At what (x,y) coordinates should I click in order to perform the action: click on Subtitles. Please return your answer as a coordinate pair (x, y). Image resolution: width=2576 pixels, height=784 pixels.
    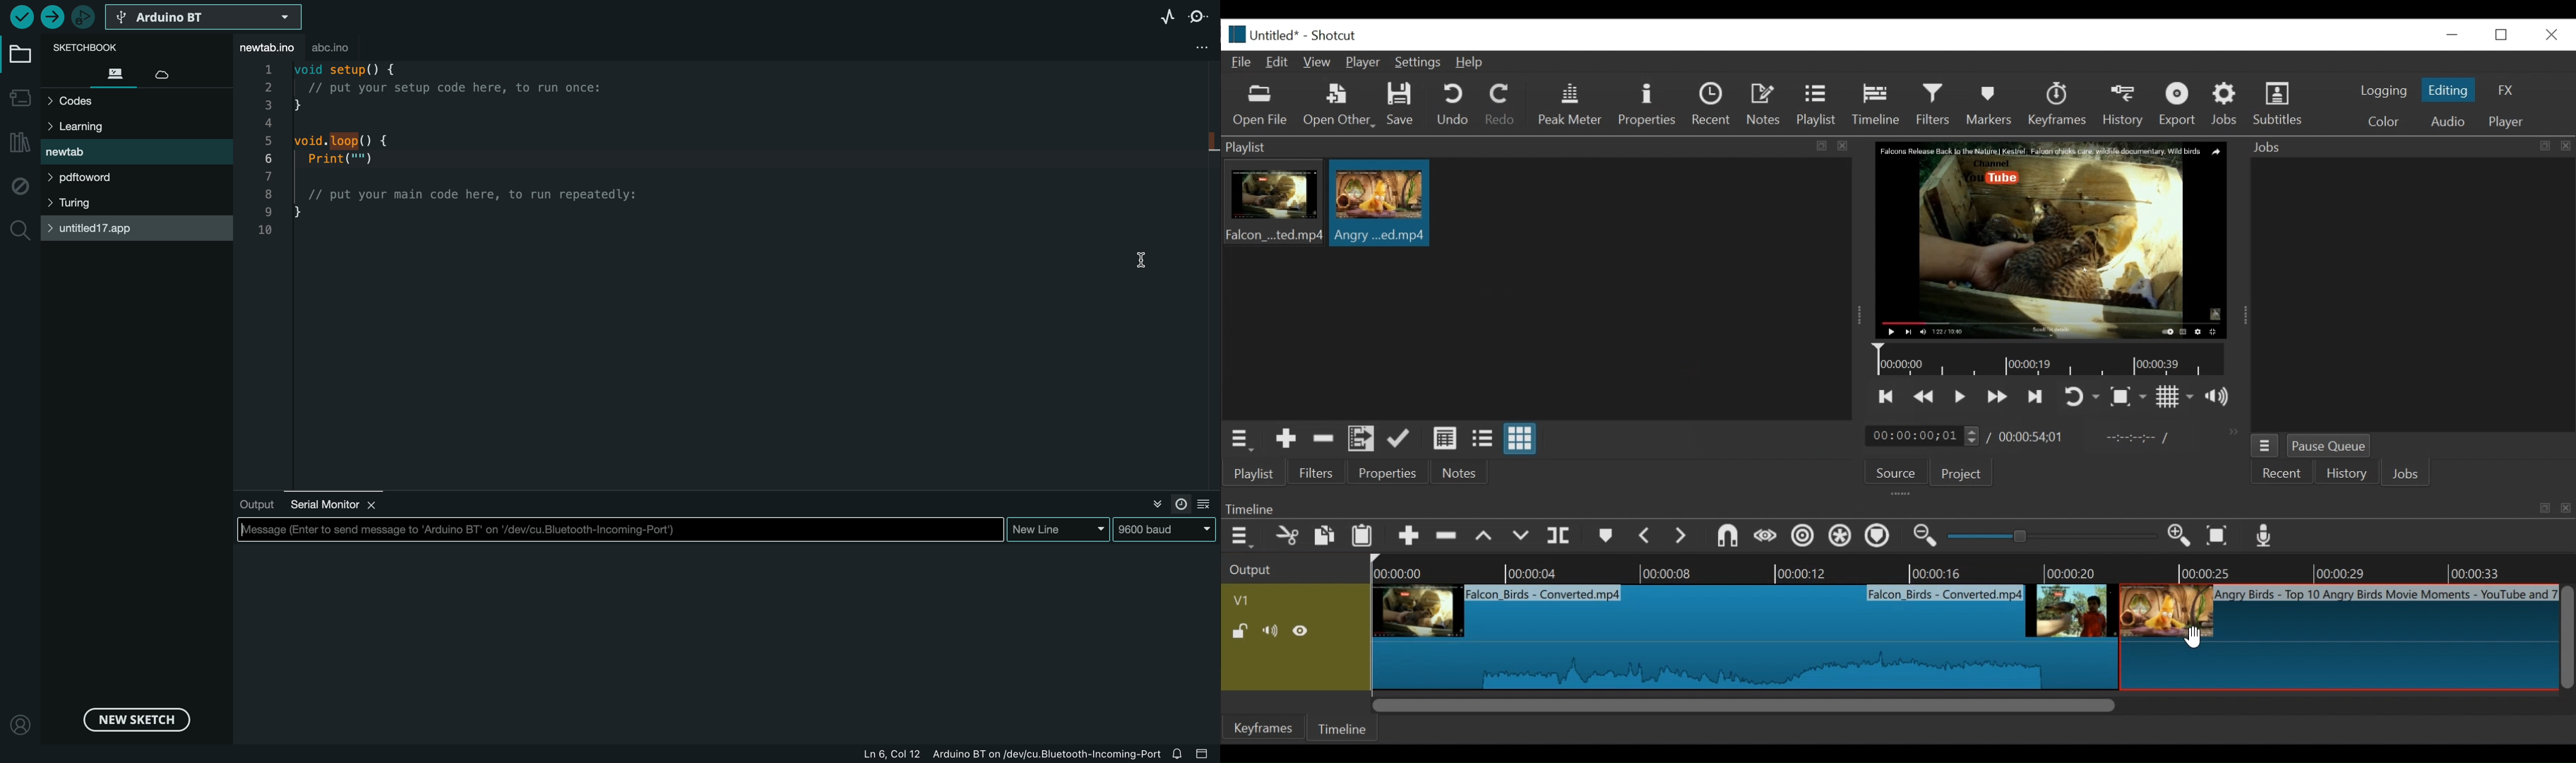
    Looking at the image, I should click on (2278, 104).